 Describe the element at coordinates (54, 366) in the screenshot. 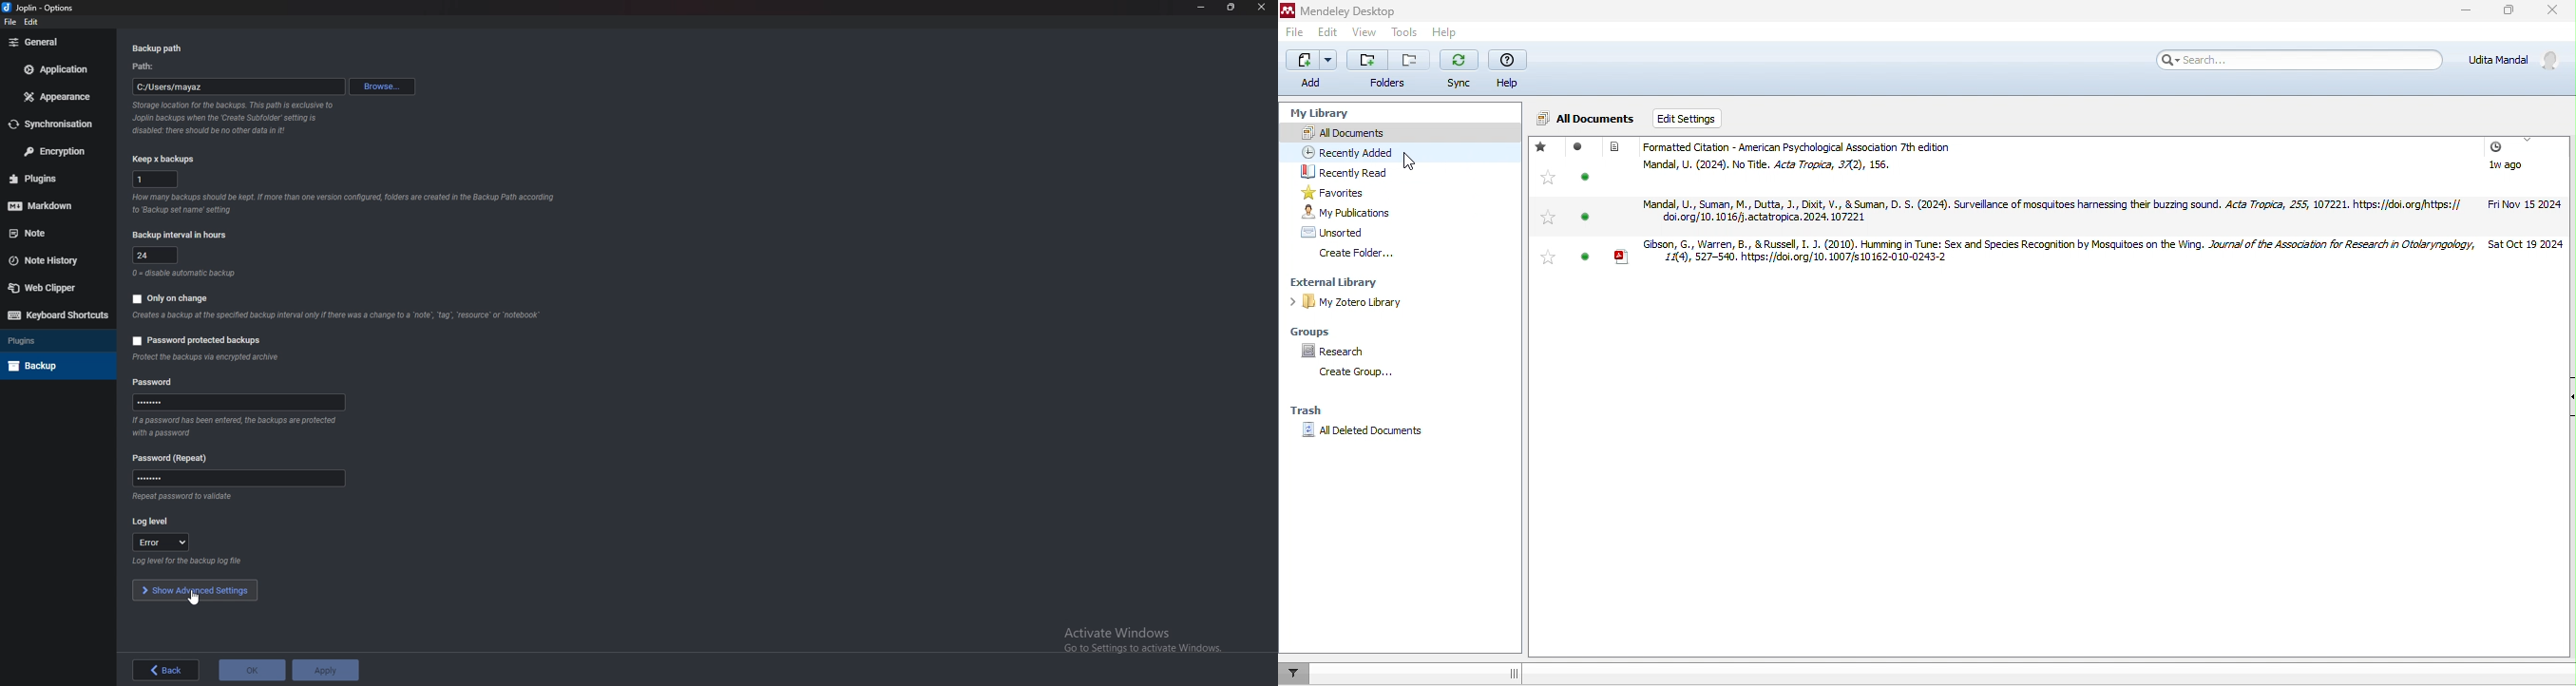

I see `Back up` at that location.